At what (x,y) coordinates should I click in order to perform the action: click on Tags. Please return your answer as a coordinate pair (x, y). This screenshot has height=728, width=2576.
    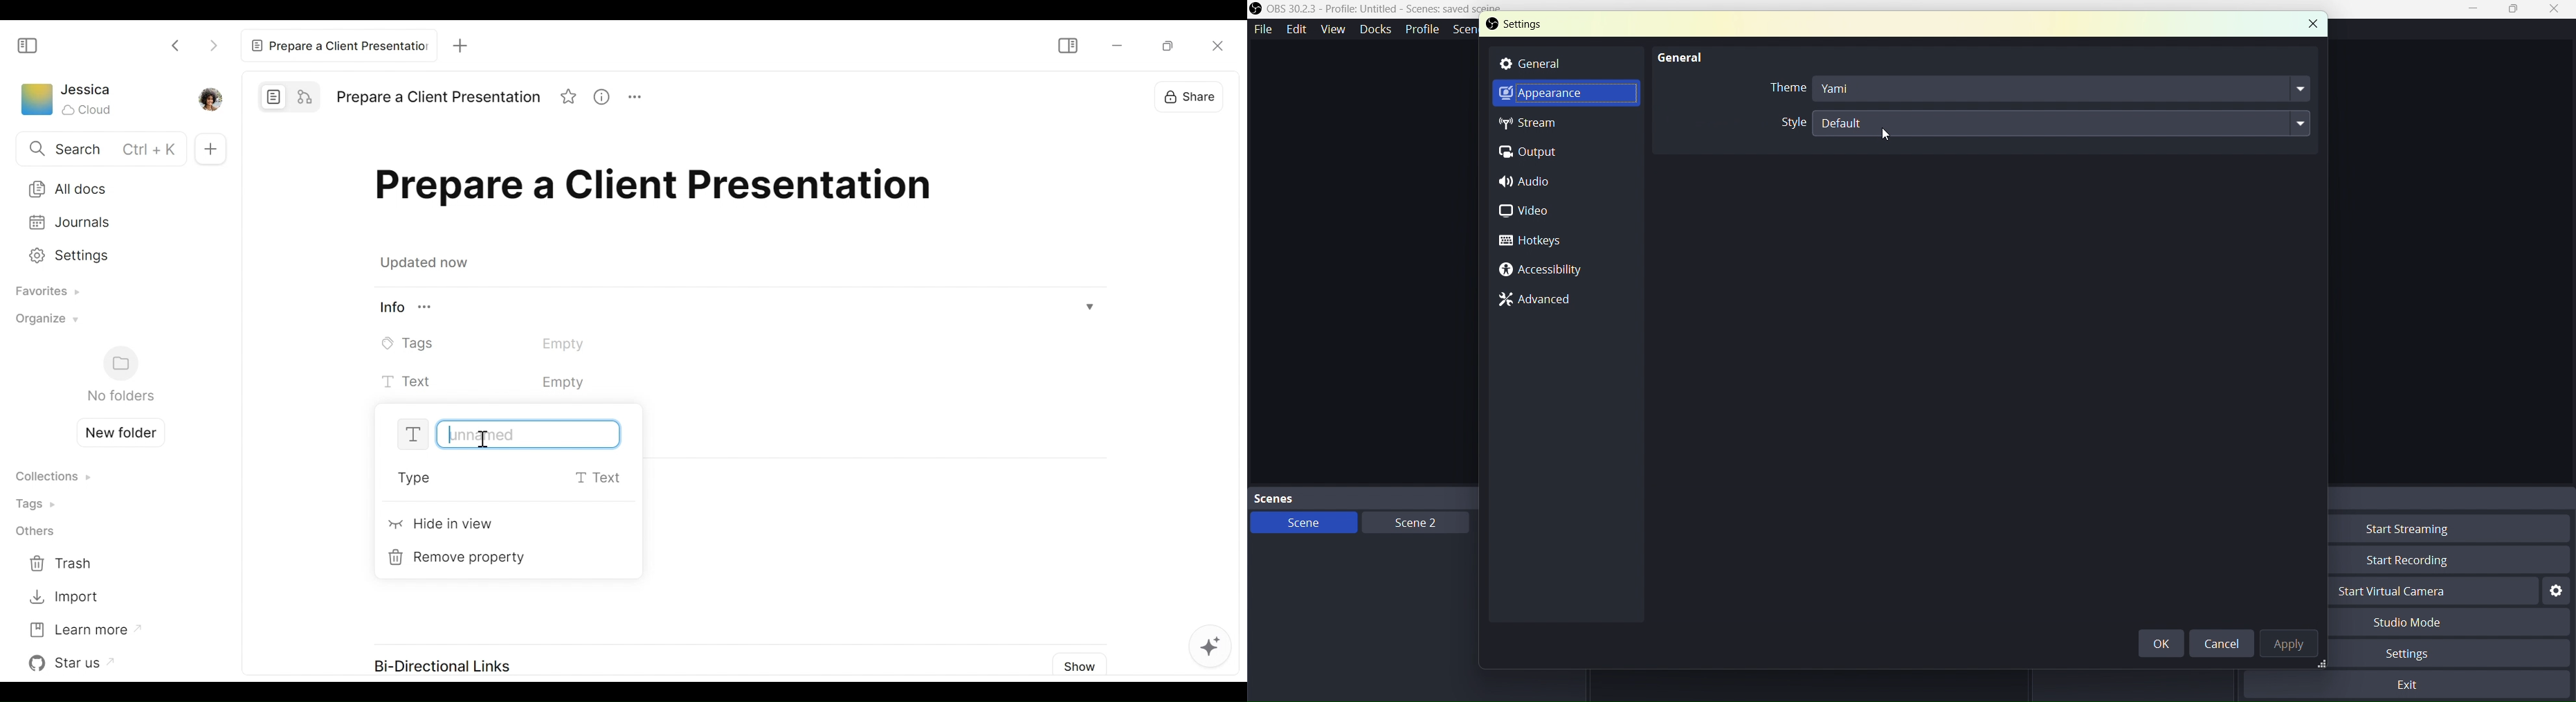
    Looking at the image, I should click on (502, 343).